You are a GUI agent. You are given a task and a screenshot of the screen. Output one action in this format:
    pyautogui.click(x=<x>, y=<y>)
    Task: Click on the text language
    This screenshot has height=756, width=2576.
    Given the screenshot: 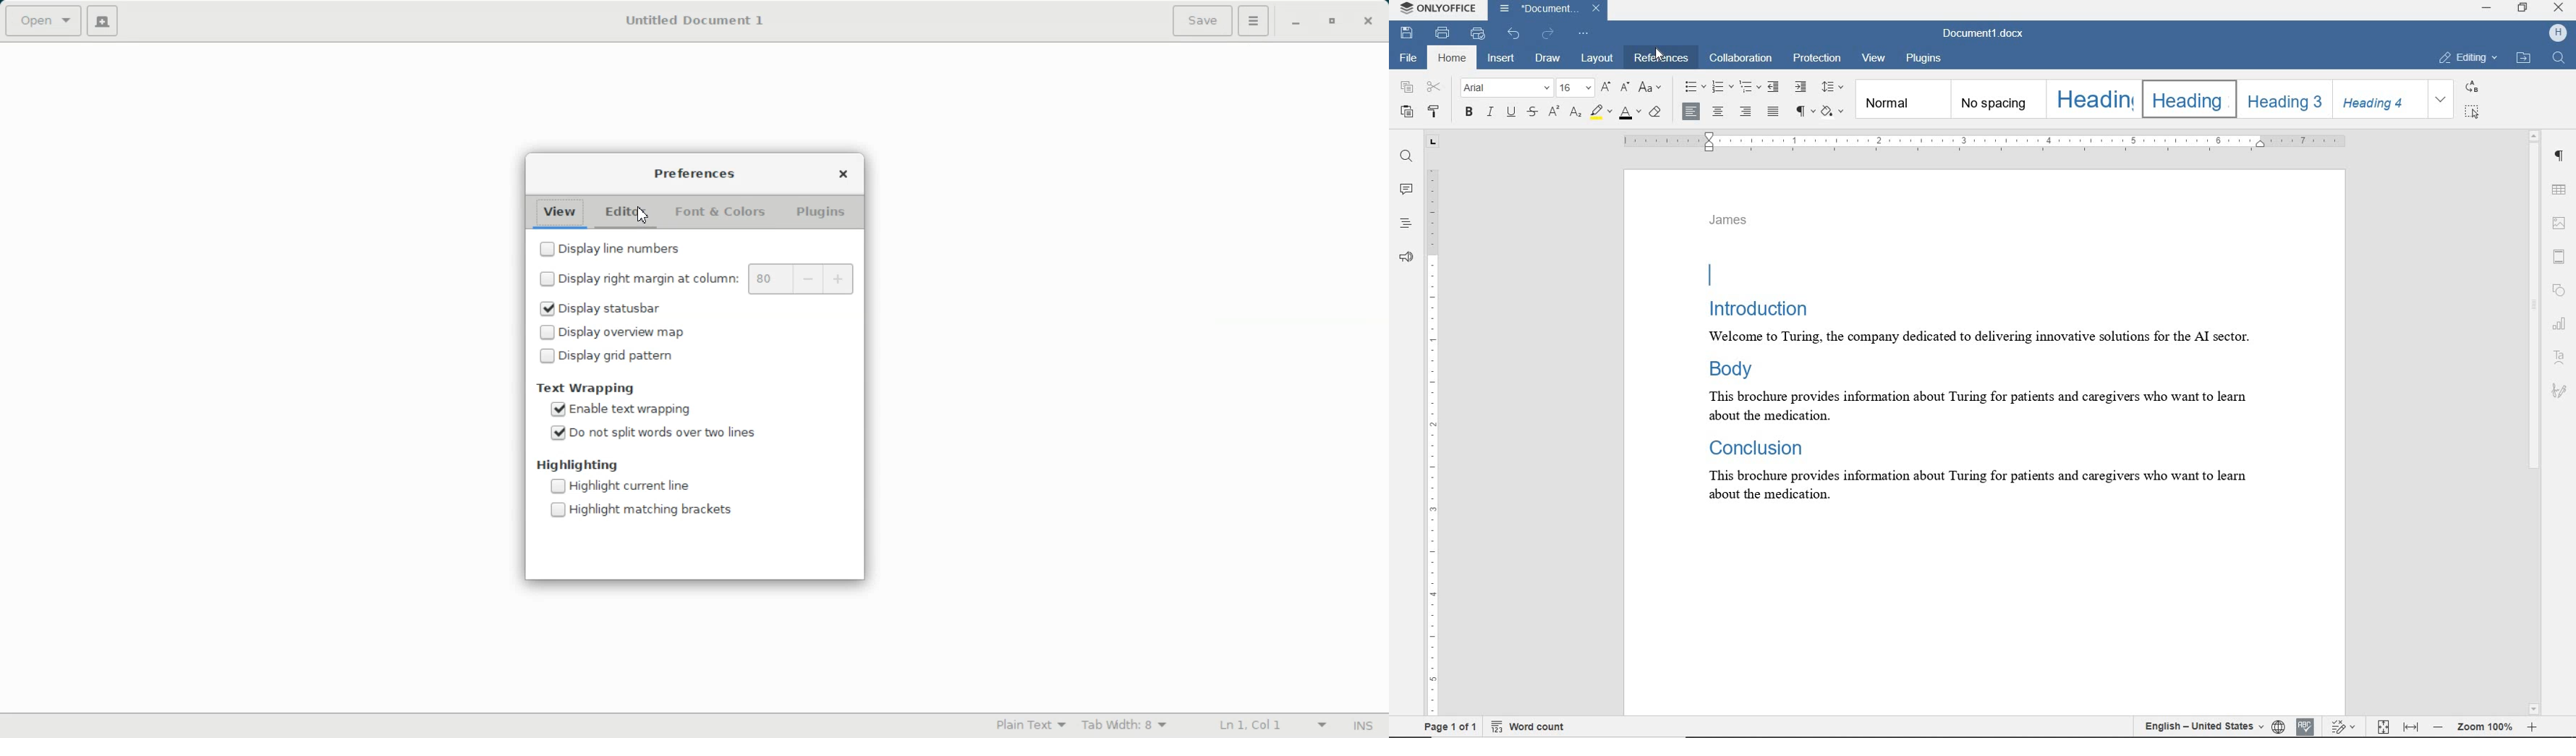 What is the action you would take?
    pyautogui.click(x=2202, y=727)
    